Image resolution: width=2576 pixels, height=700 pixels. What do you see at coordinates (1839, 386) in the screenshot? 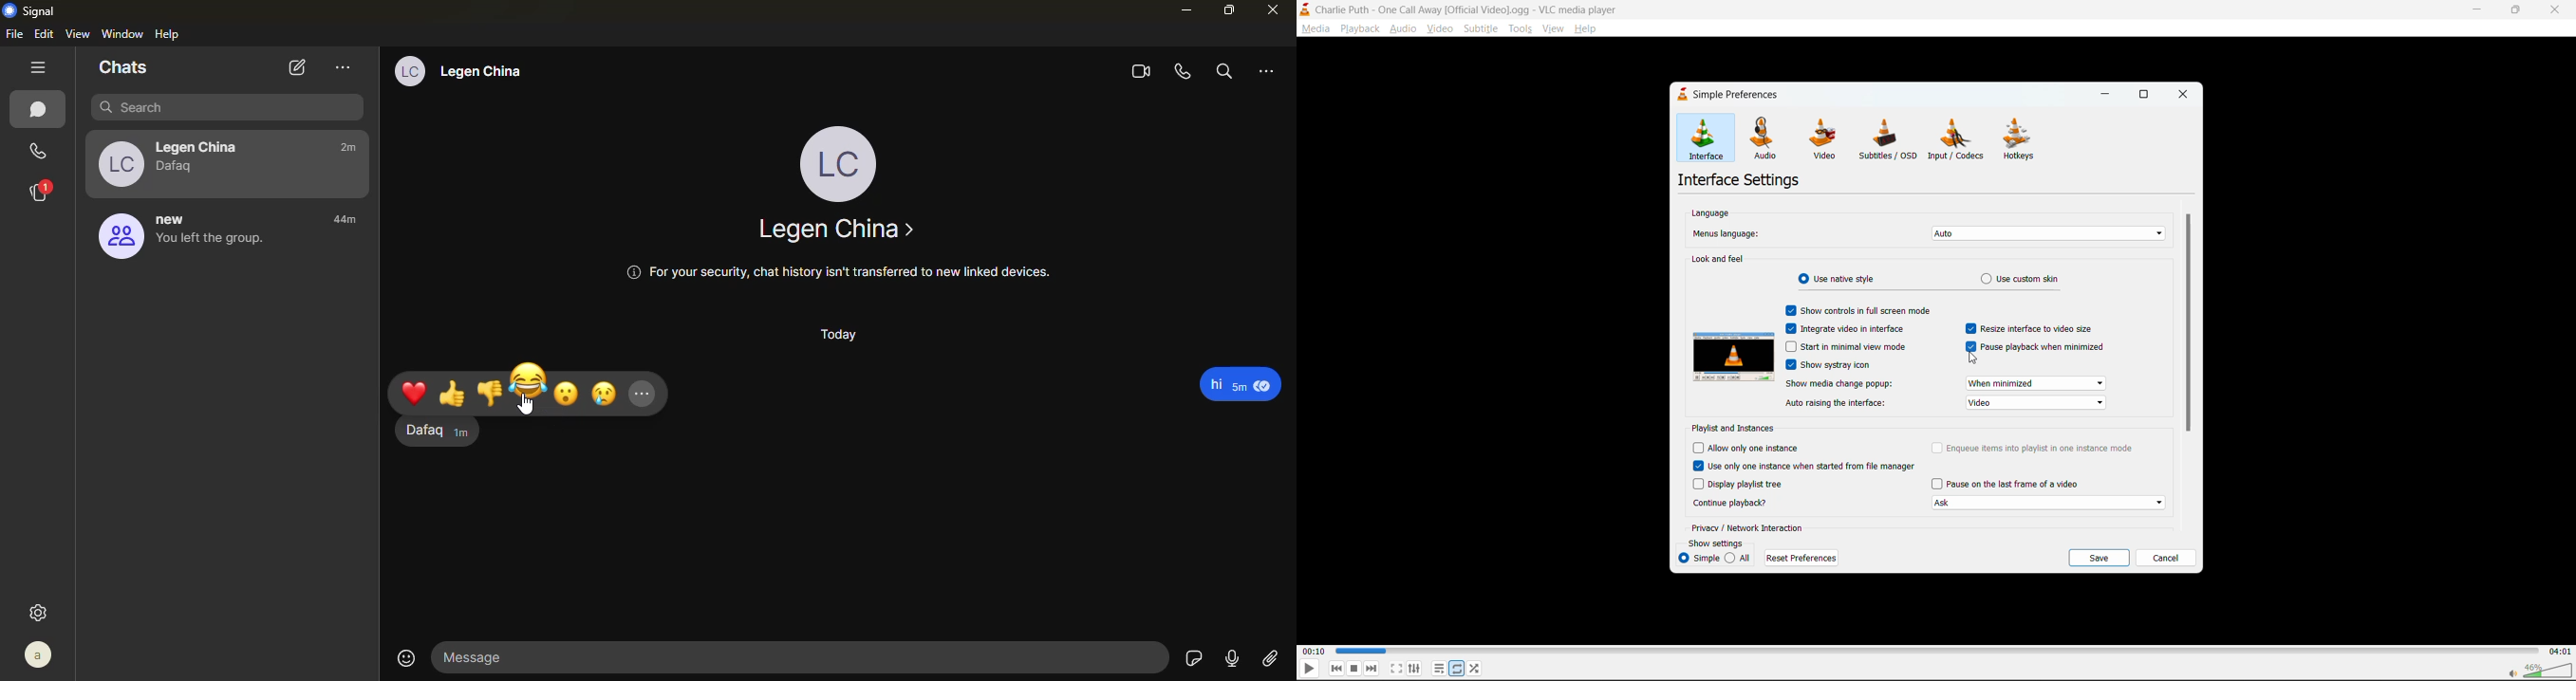
I see `show media change popup` at bounding box center [1839, 386].